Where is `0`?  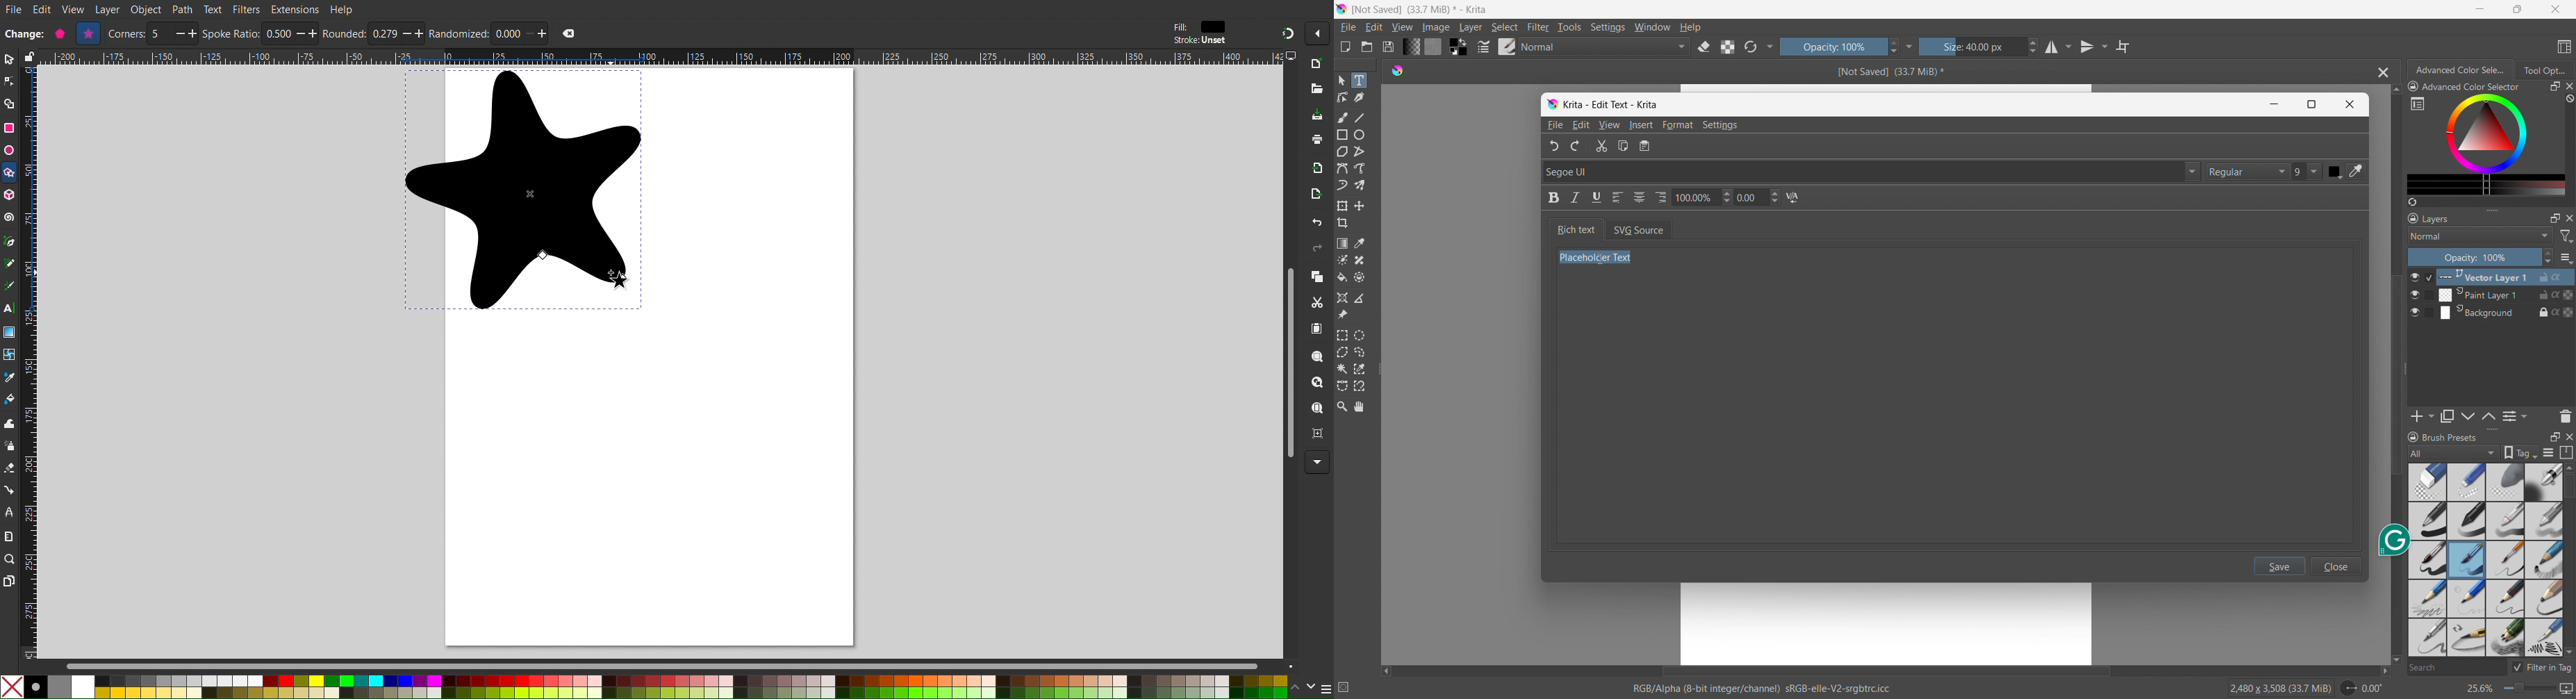
0 is located at coordinates (509, 33).